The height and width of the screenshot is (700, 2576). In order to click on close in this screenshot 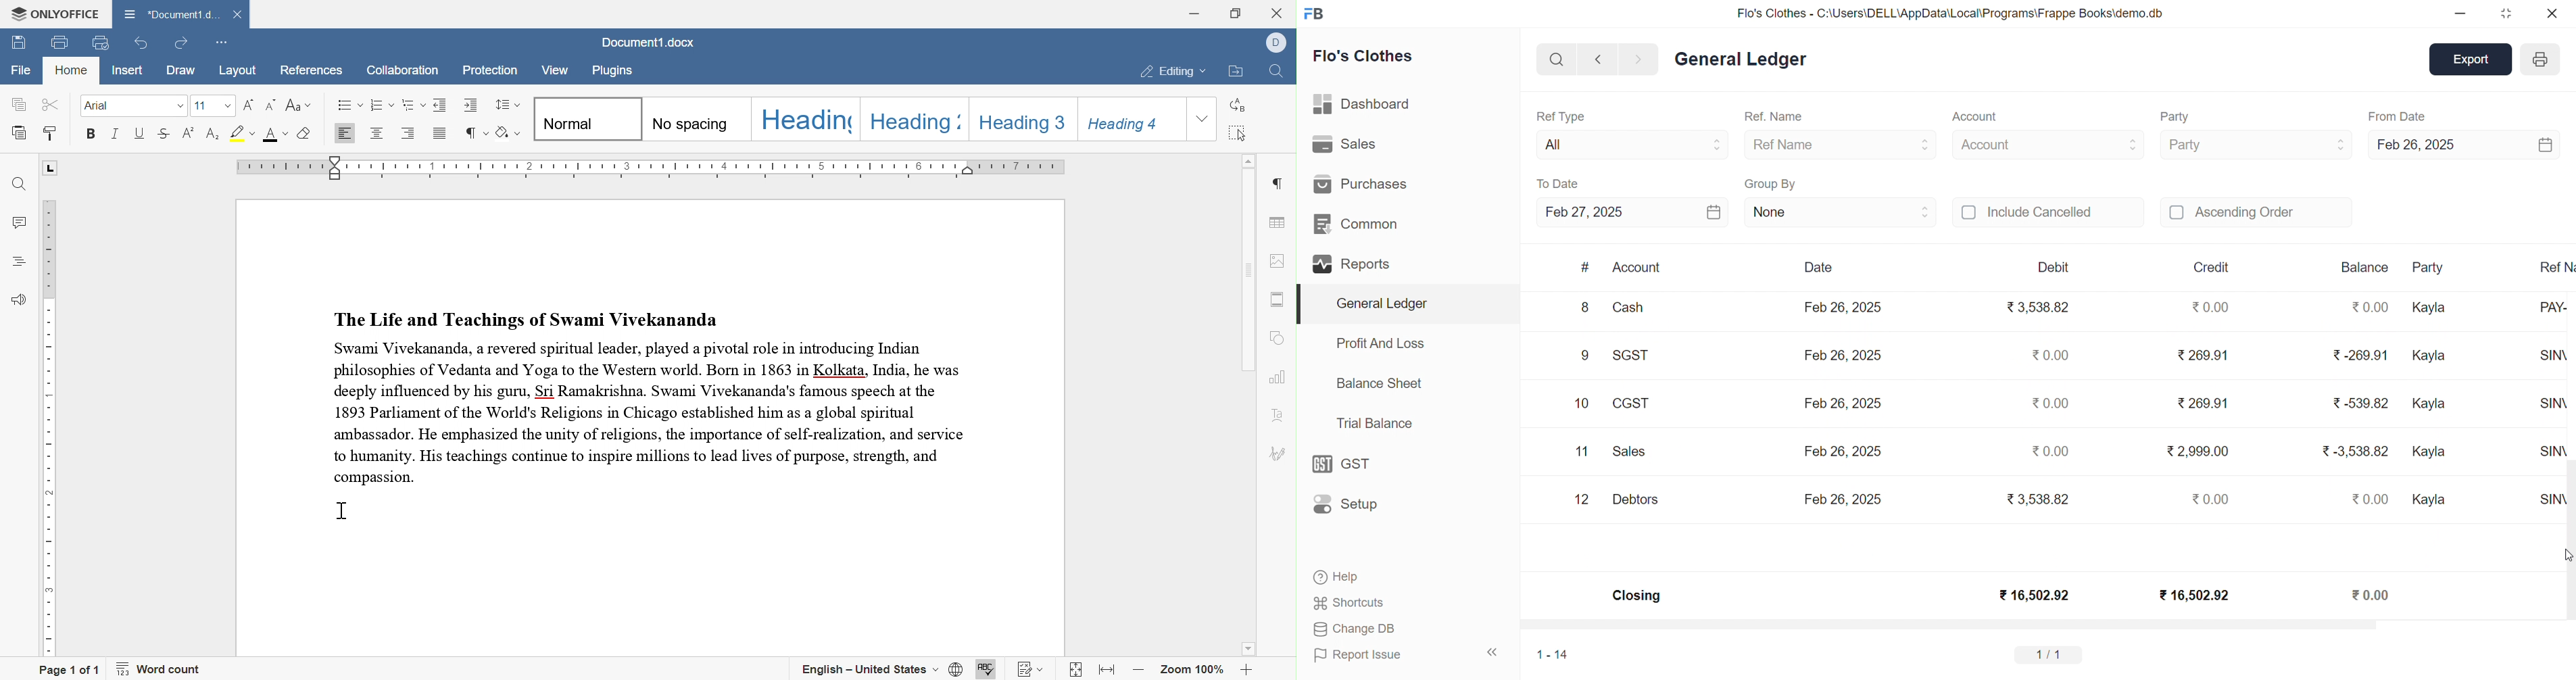, I will do `click(1279, 11)`.